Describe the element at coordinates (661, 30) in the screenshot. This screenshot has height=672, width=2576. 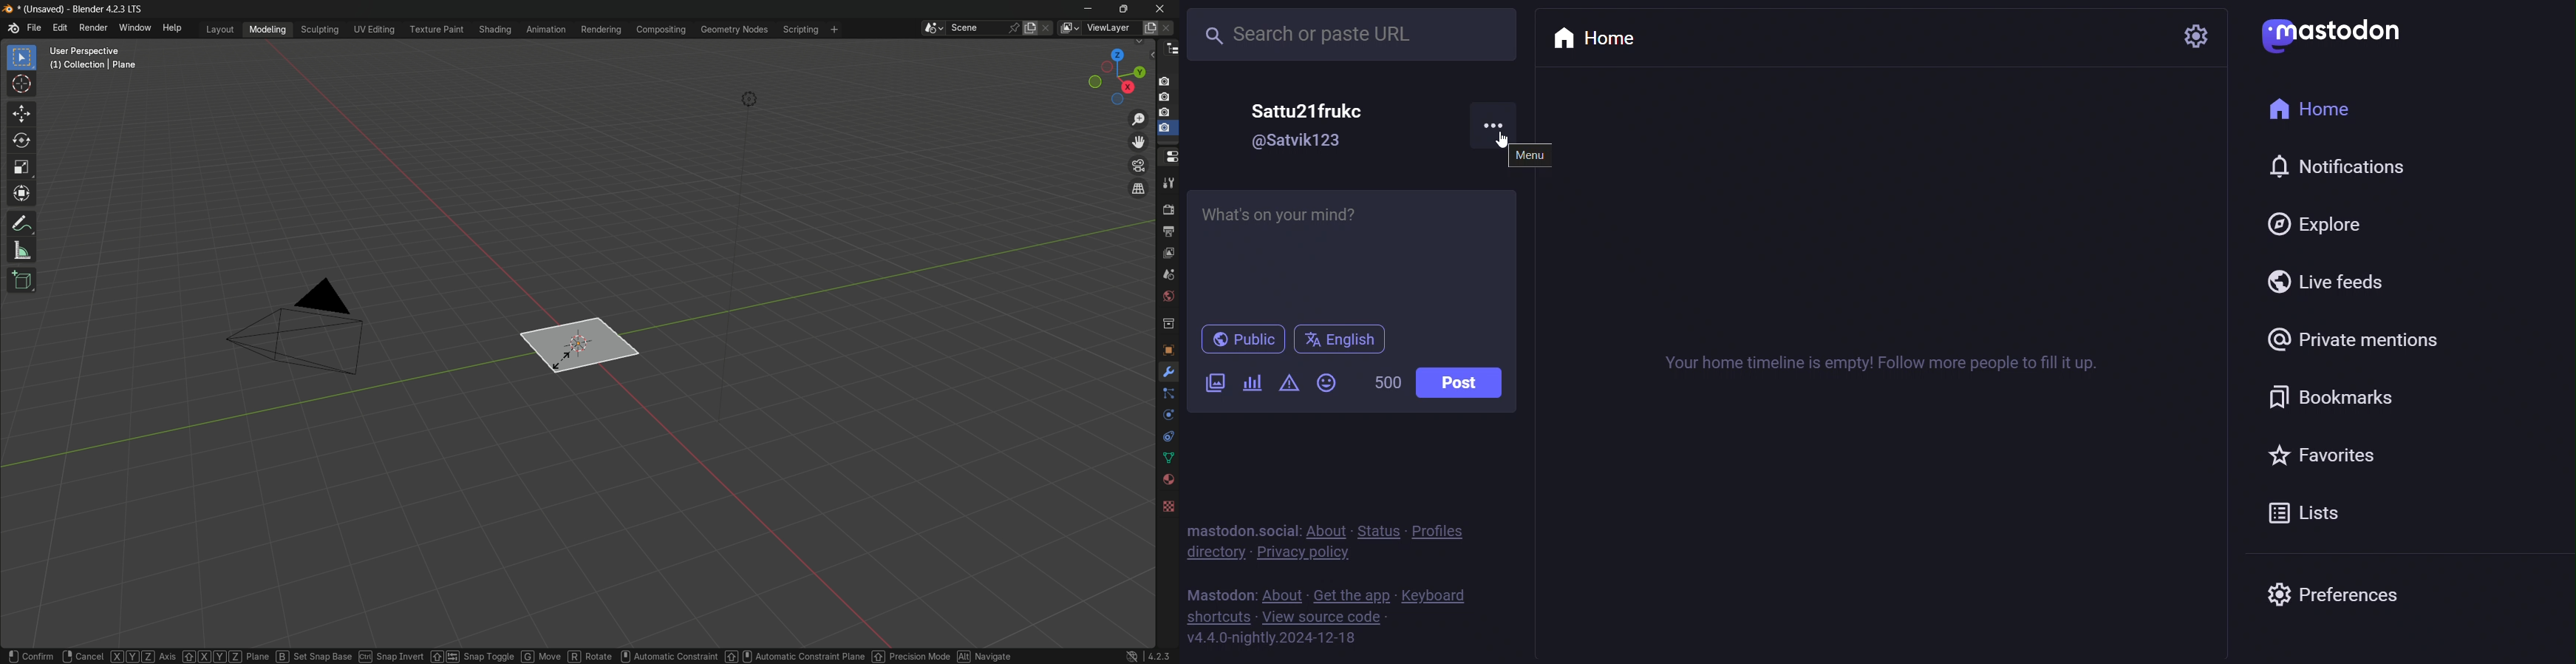
I see `compositing` at that location.